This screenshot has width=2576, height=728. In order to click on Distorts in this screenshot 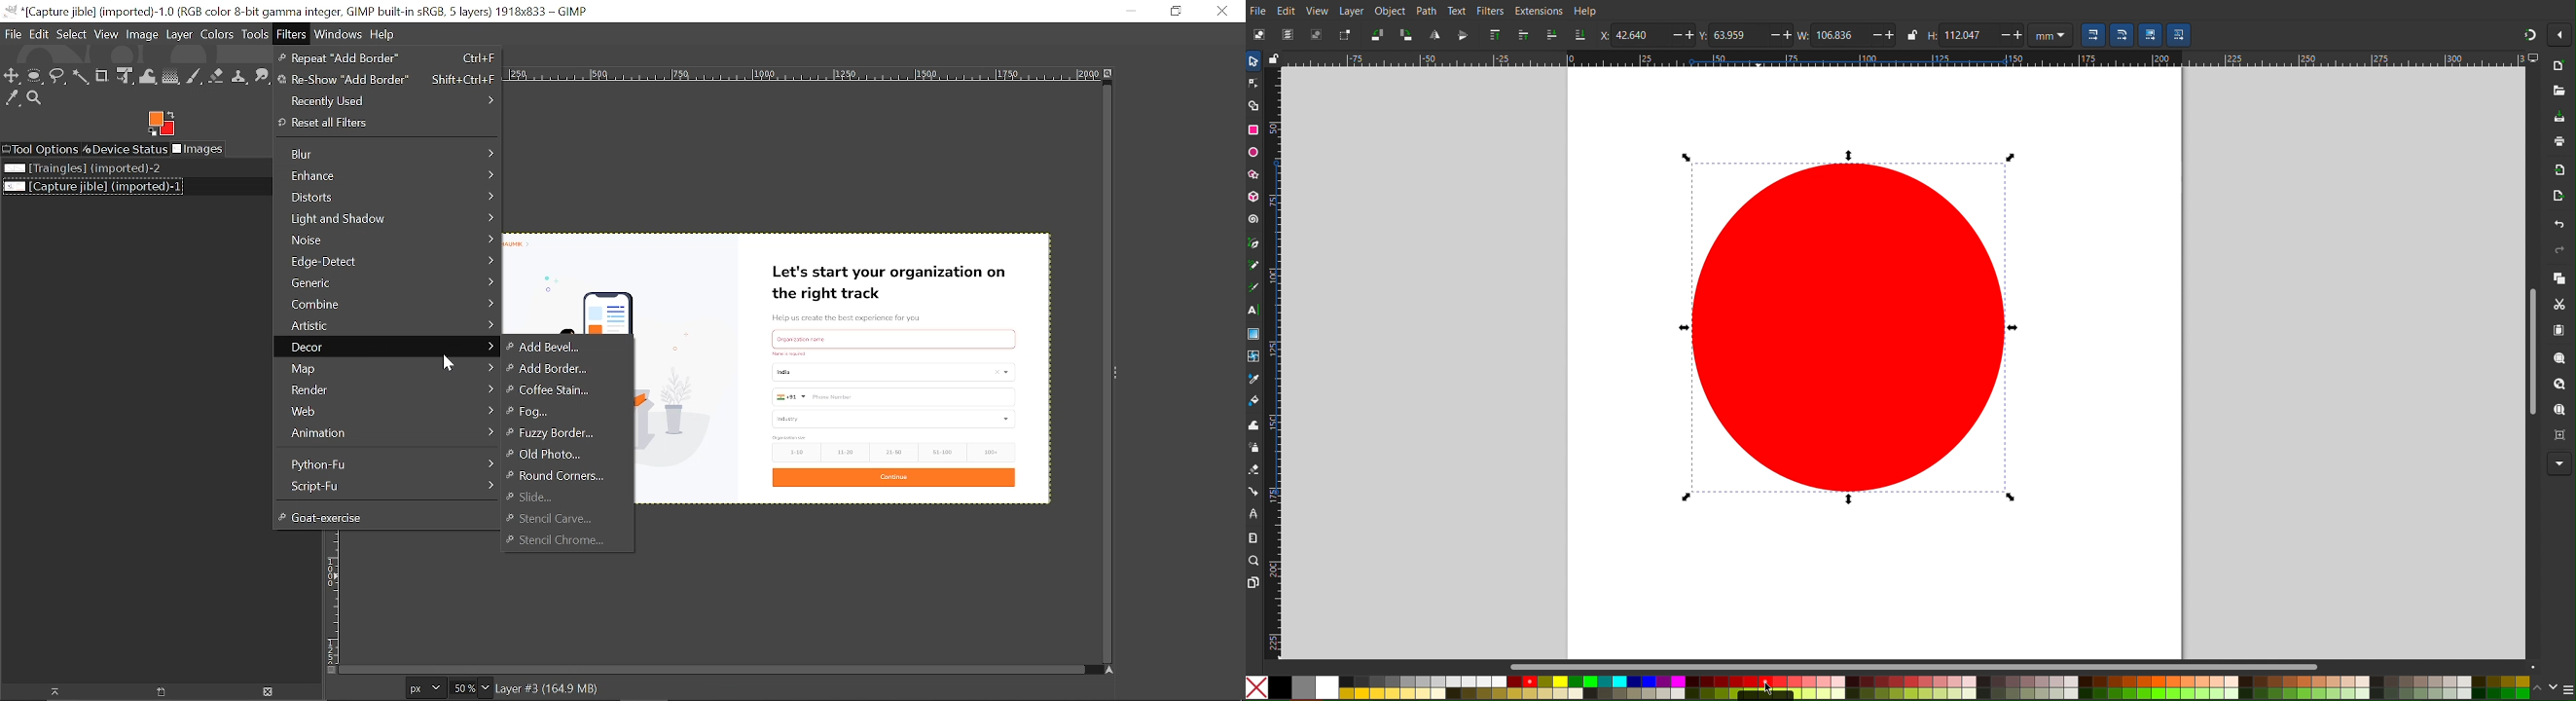, I will do `click(387, 199)`.